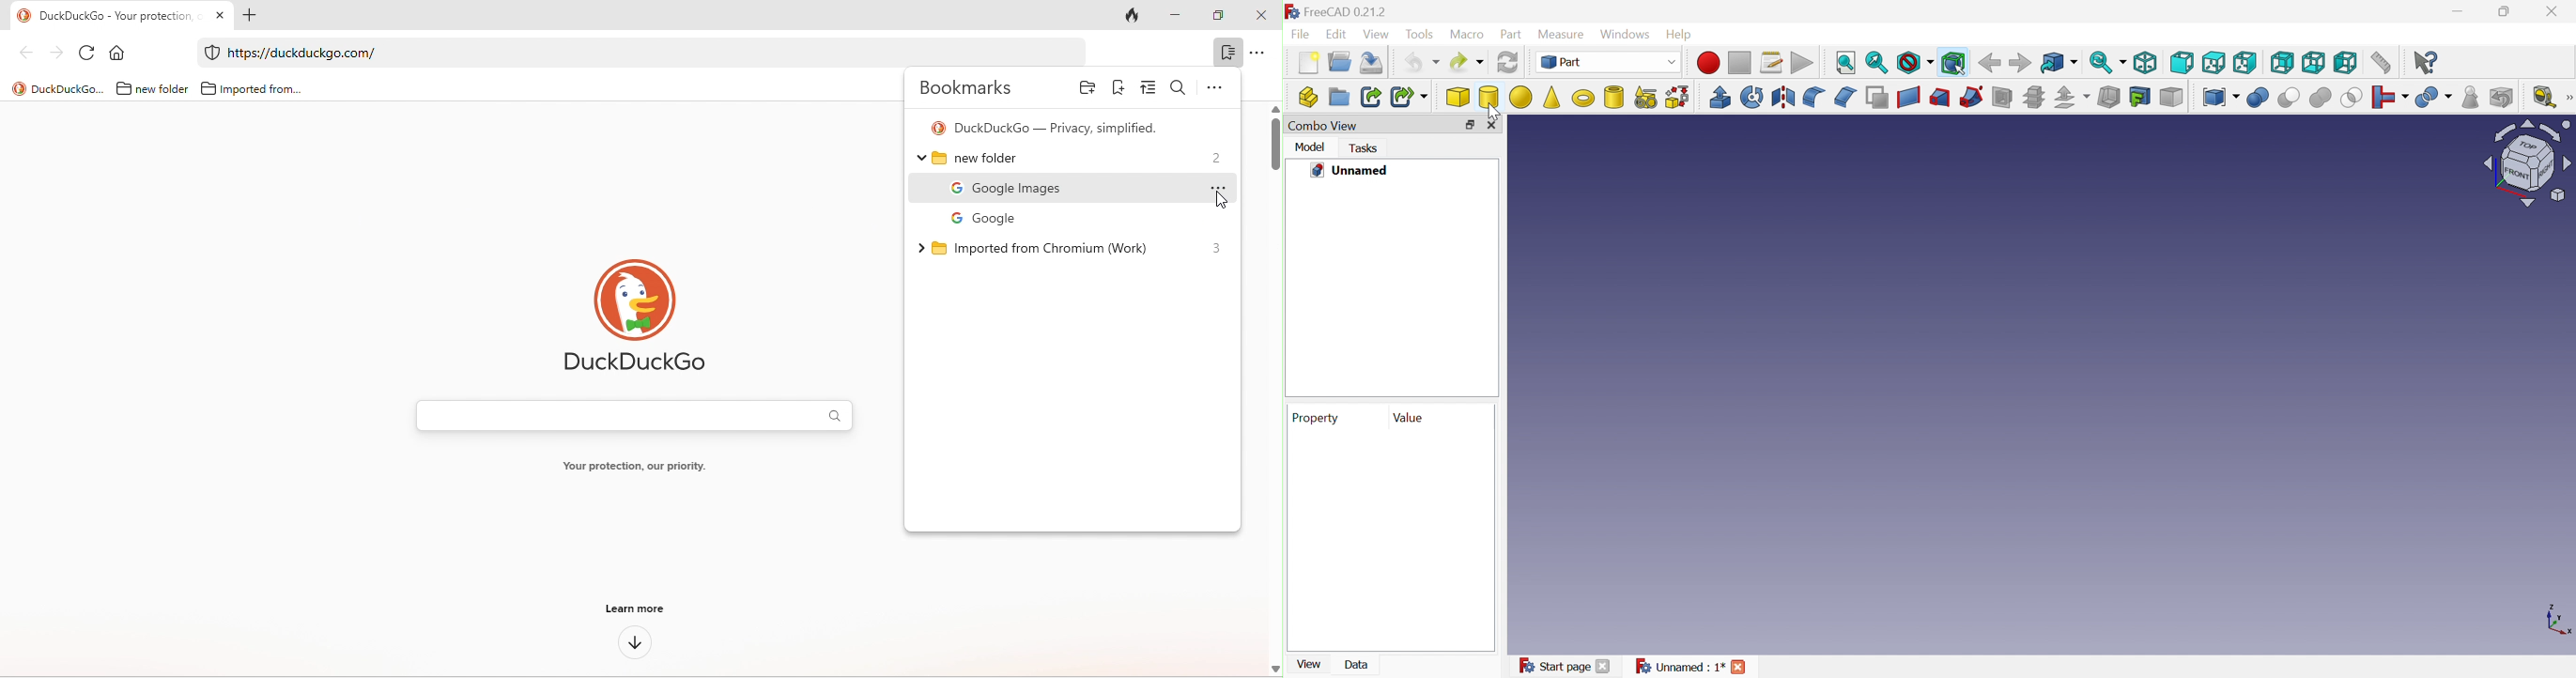 This screenshot has width=2576, height=700. What do you see at coordinates (2034, 99) in the screenshot?
I see `Cross-sections` at bounding box center [2034, 99].